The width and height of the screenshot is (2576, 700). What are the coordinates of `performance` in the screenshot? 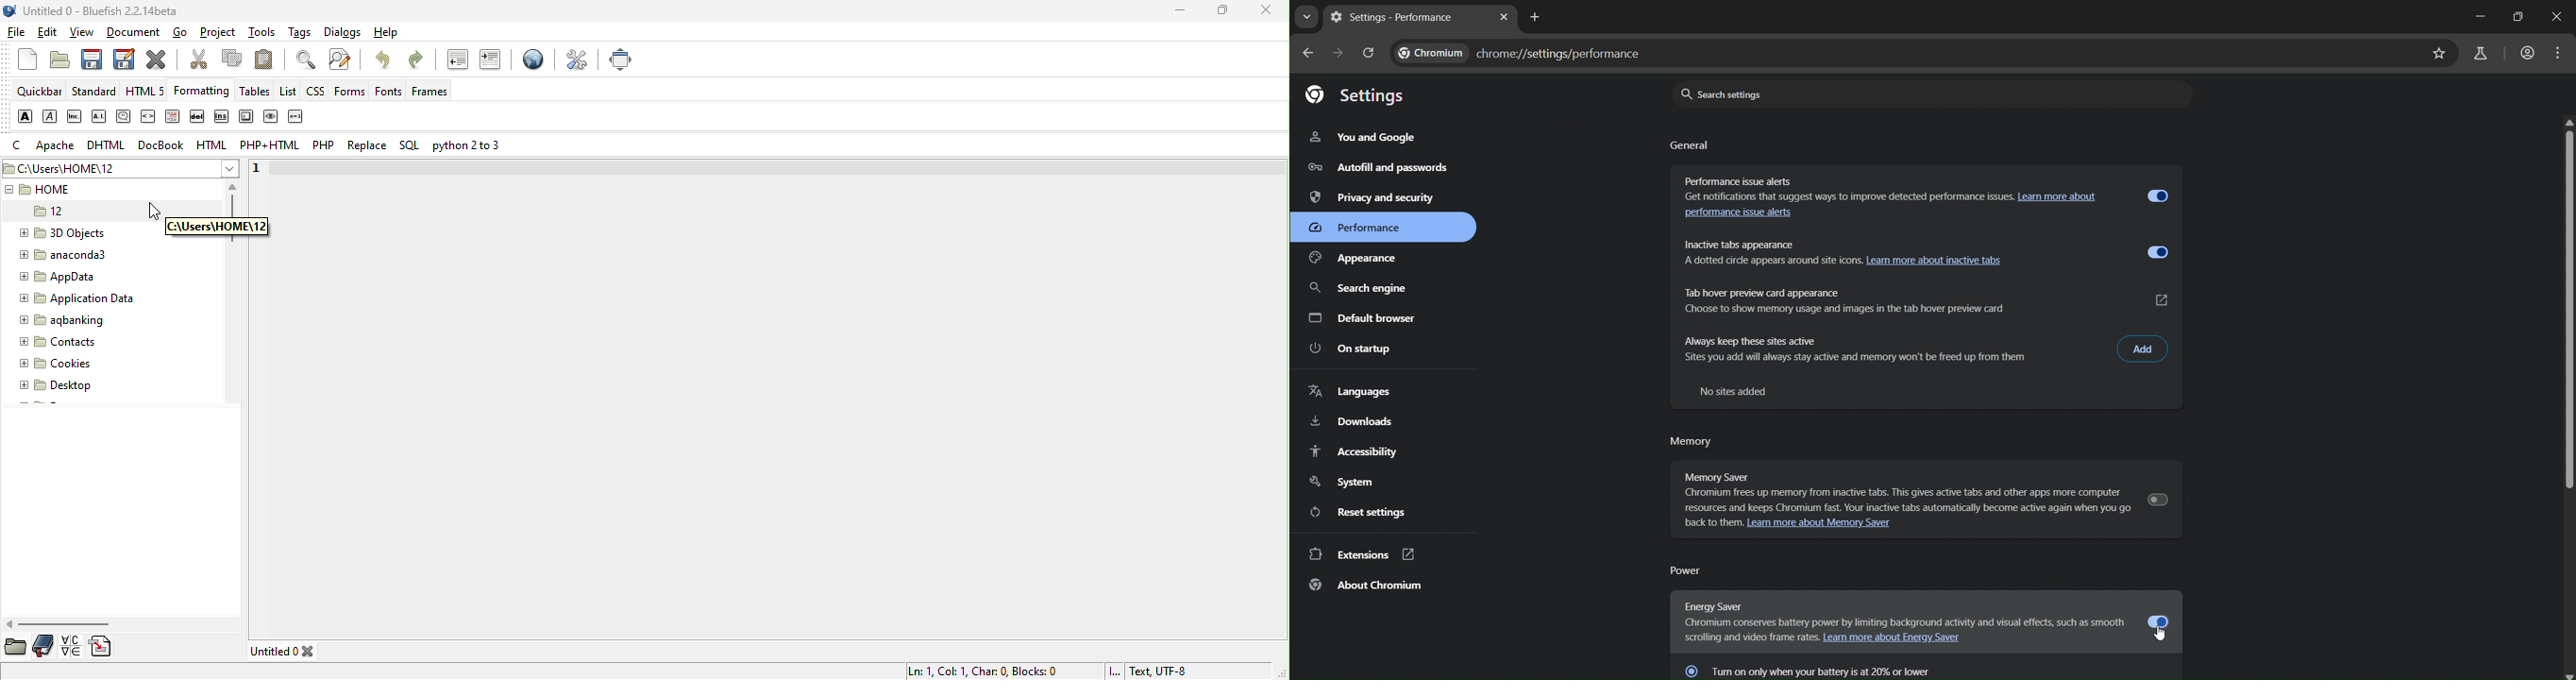 It's located at (1362, 230).